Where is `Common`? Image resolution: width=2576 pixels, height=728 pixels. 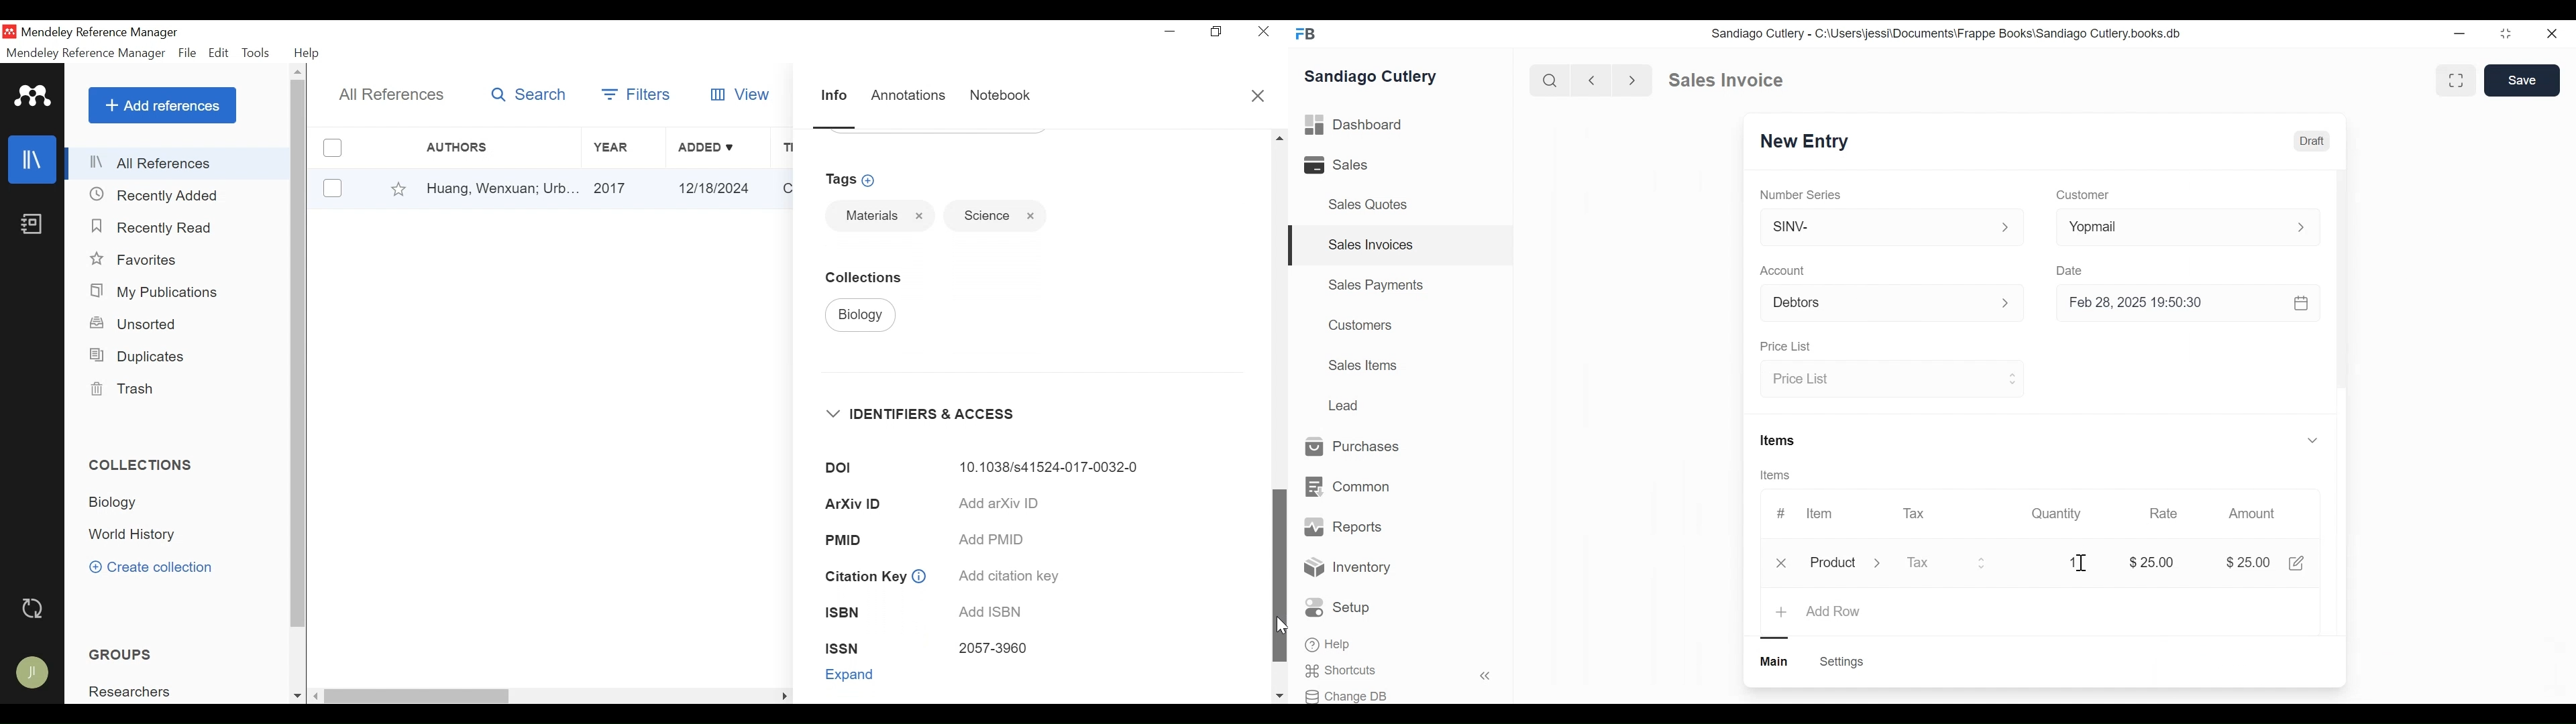 Common is located at coordinates (1350, 487).